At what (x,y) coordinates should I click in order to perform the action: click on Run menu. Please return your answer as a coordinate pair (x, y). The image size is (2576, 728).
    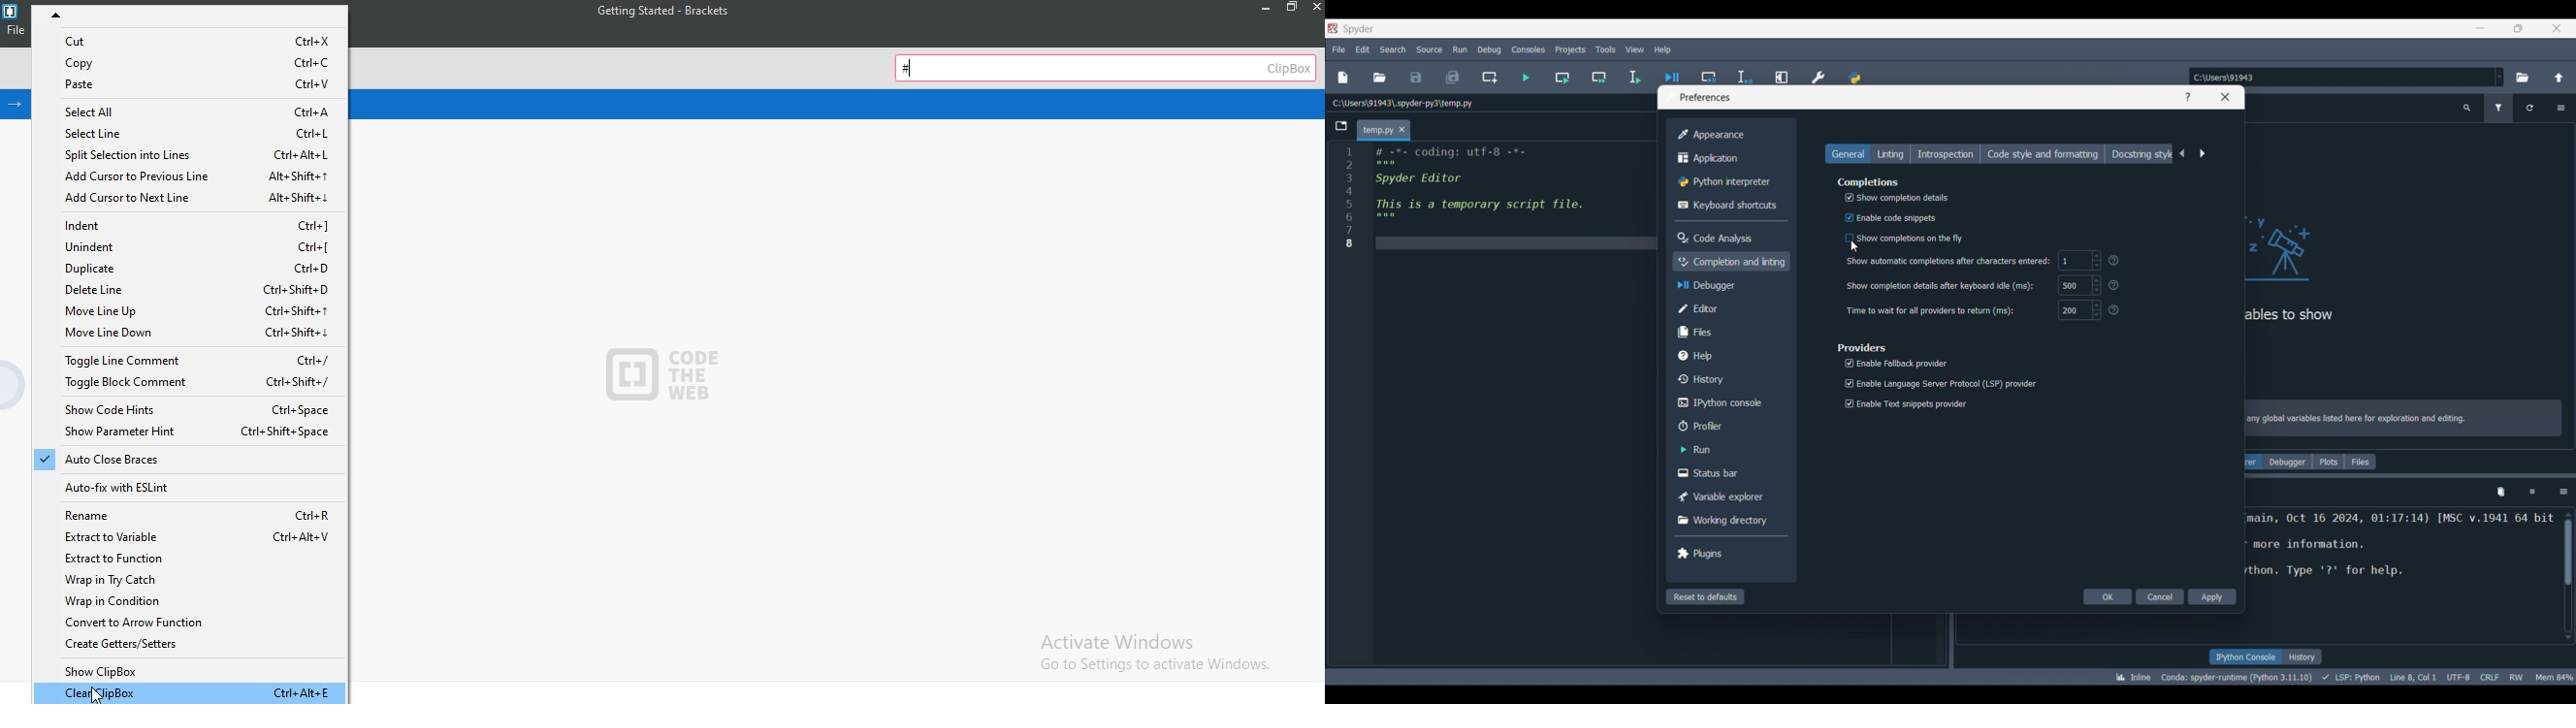
    Looking at the image, I should click on (1460, 49).